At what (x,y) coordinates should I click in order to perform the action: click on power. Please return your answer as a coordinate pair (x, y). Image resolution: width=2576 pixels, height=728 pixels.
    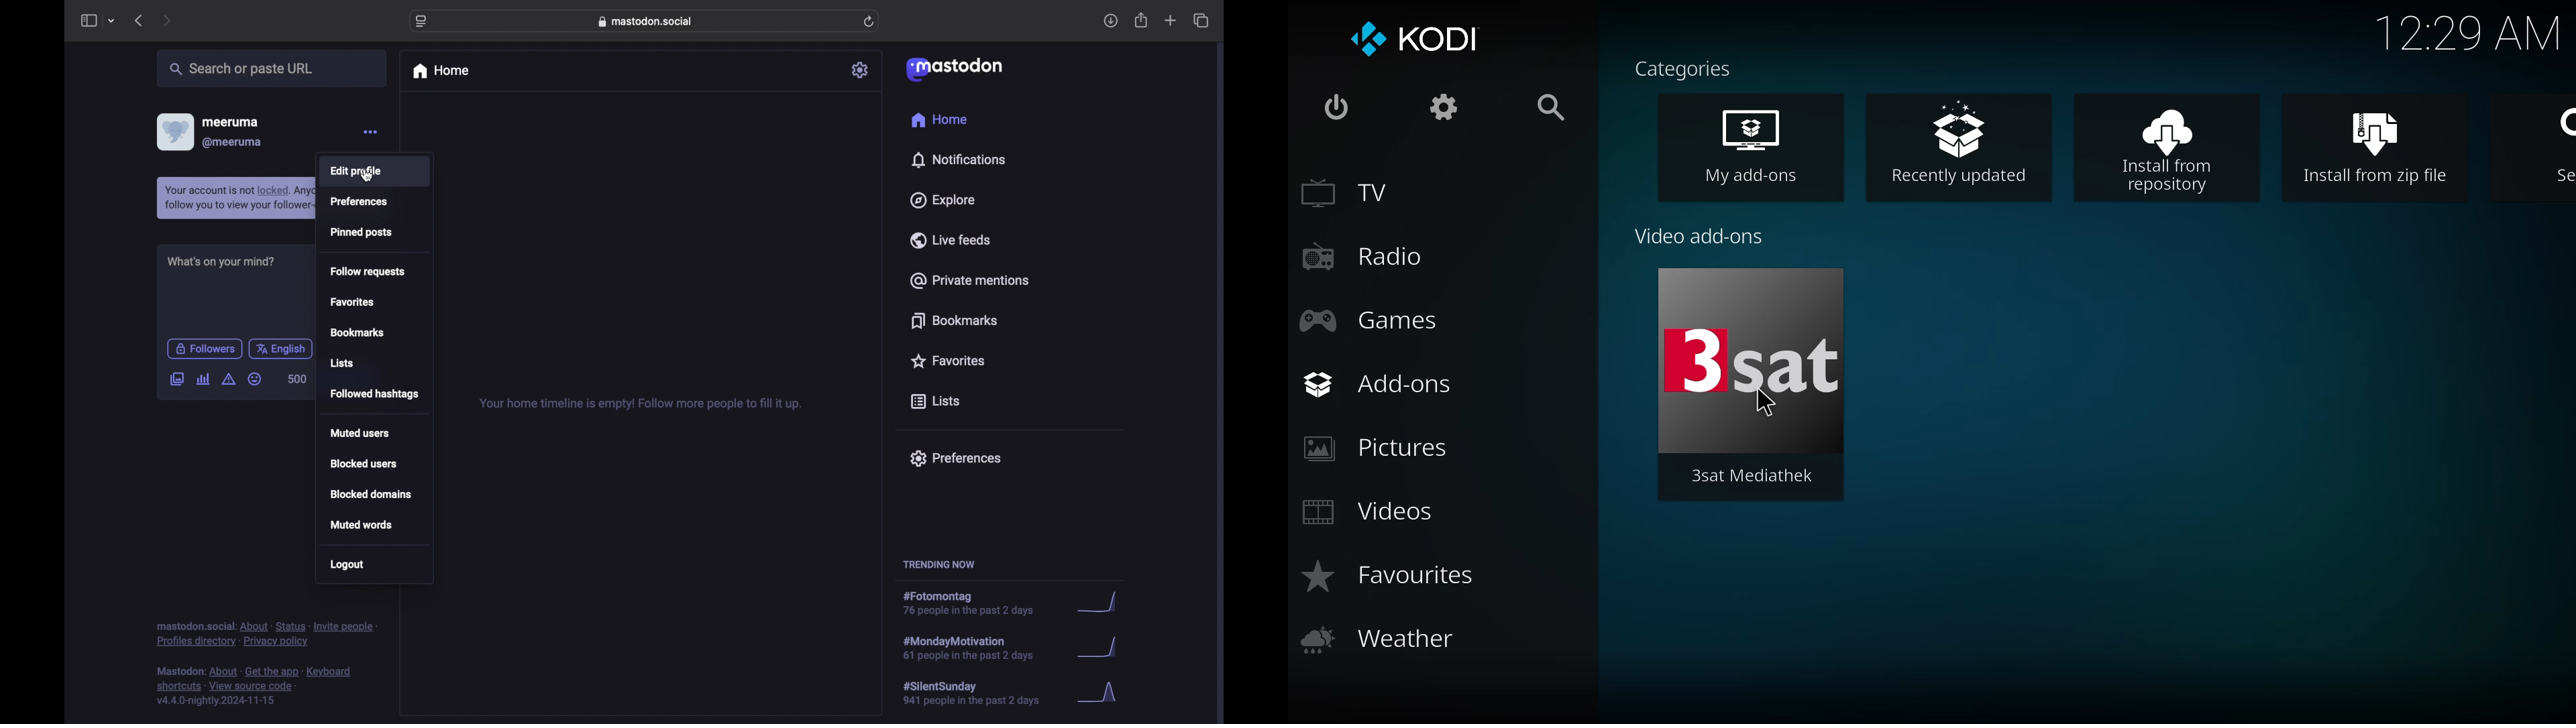
    Looking at the image, I should click on (1338, 109).